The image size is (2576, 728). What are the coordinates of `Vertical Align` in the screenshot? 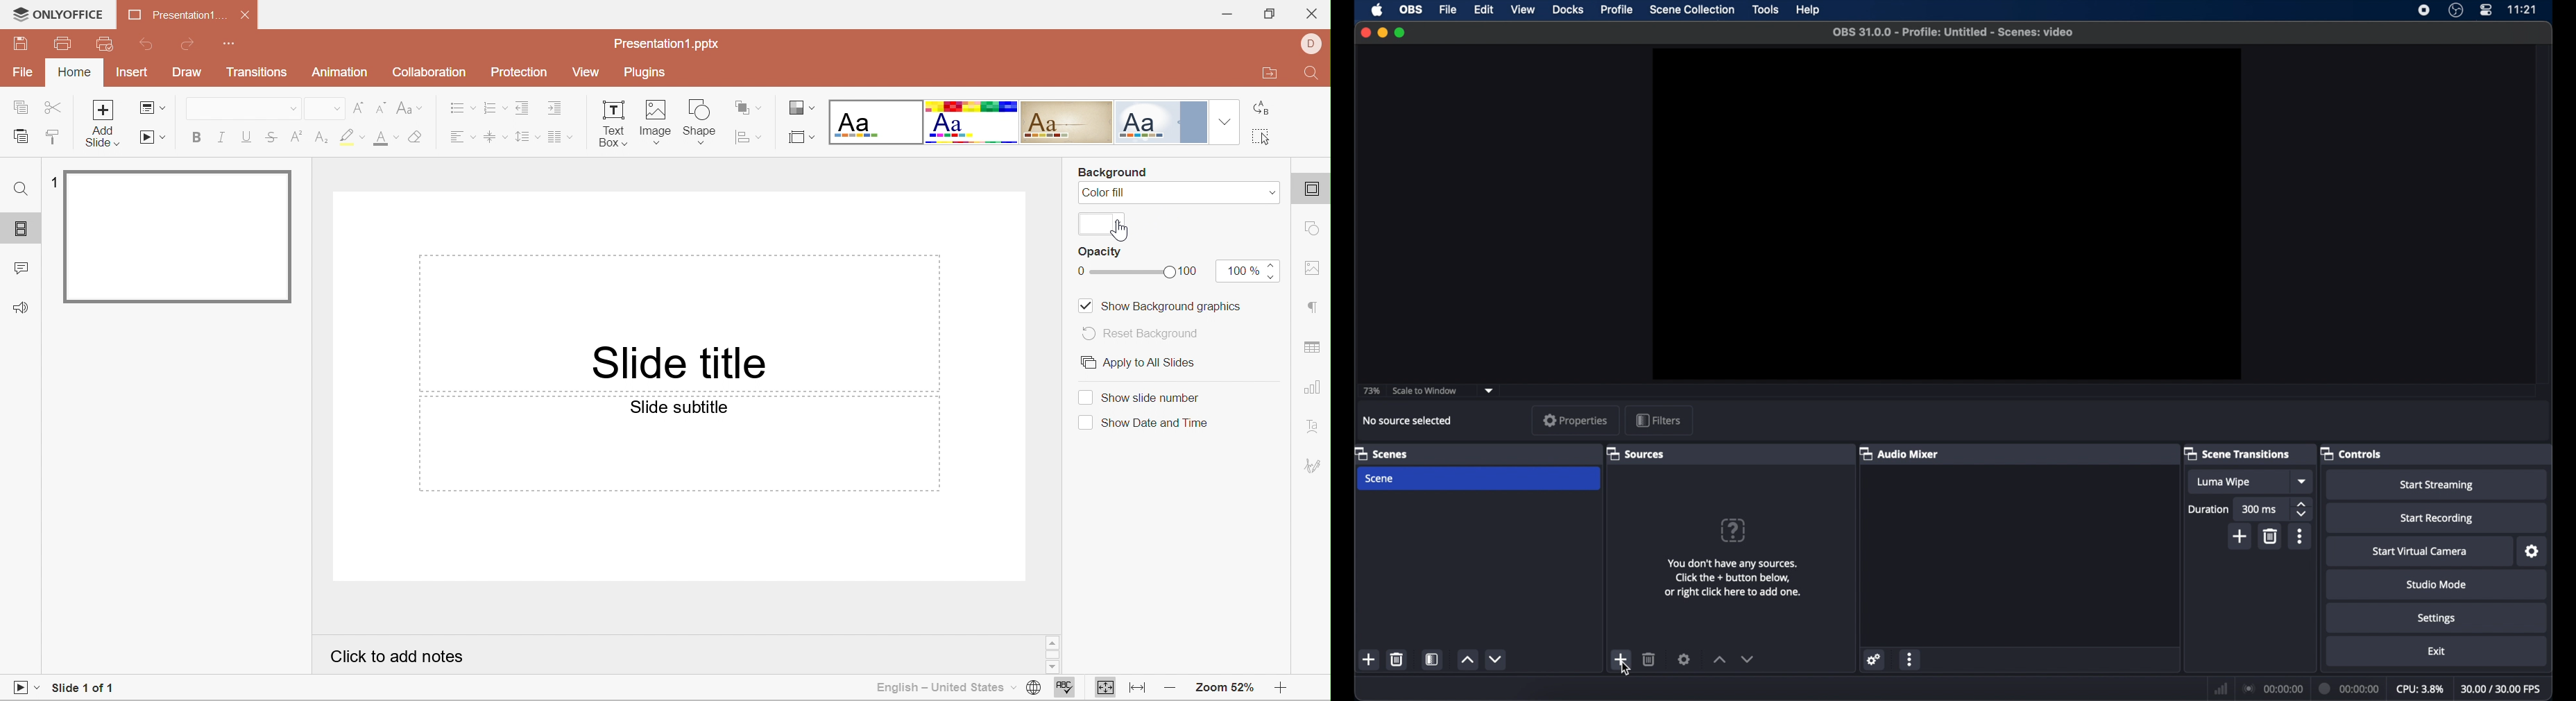 It's located at (496, 139).